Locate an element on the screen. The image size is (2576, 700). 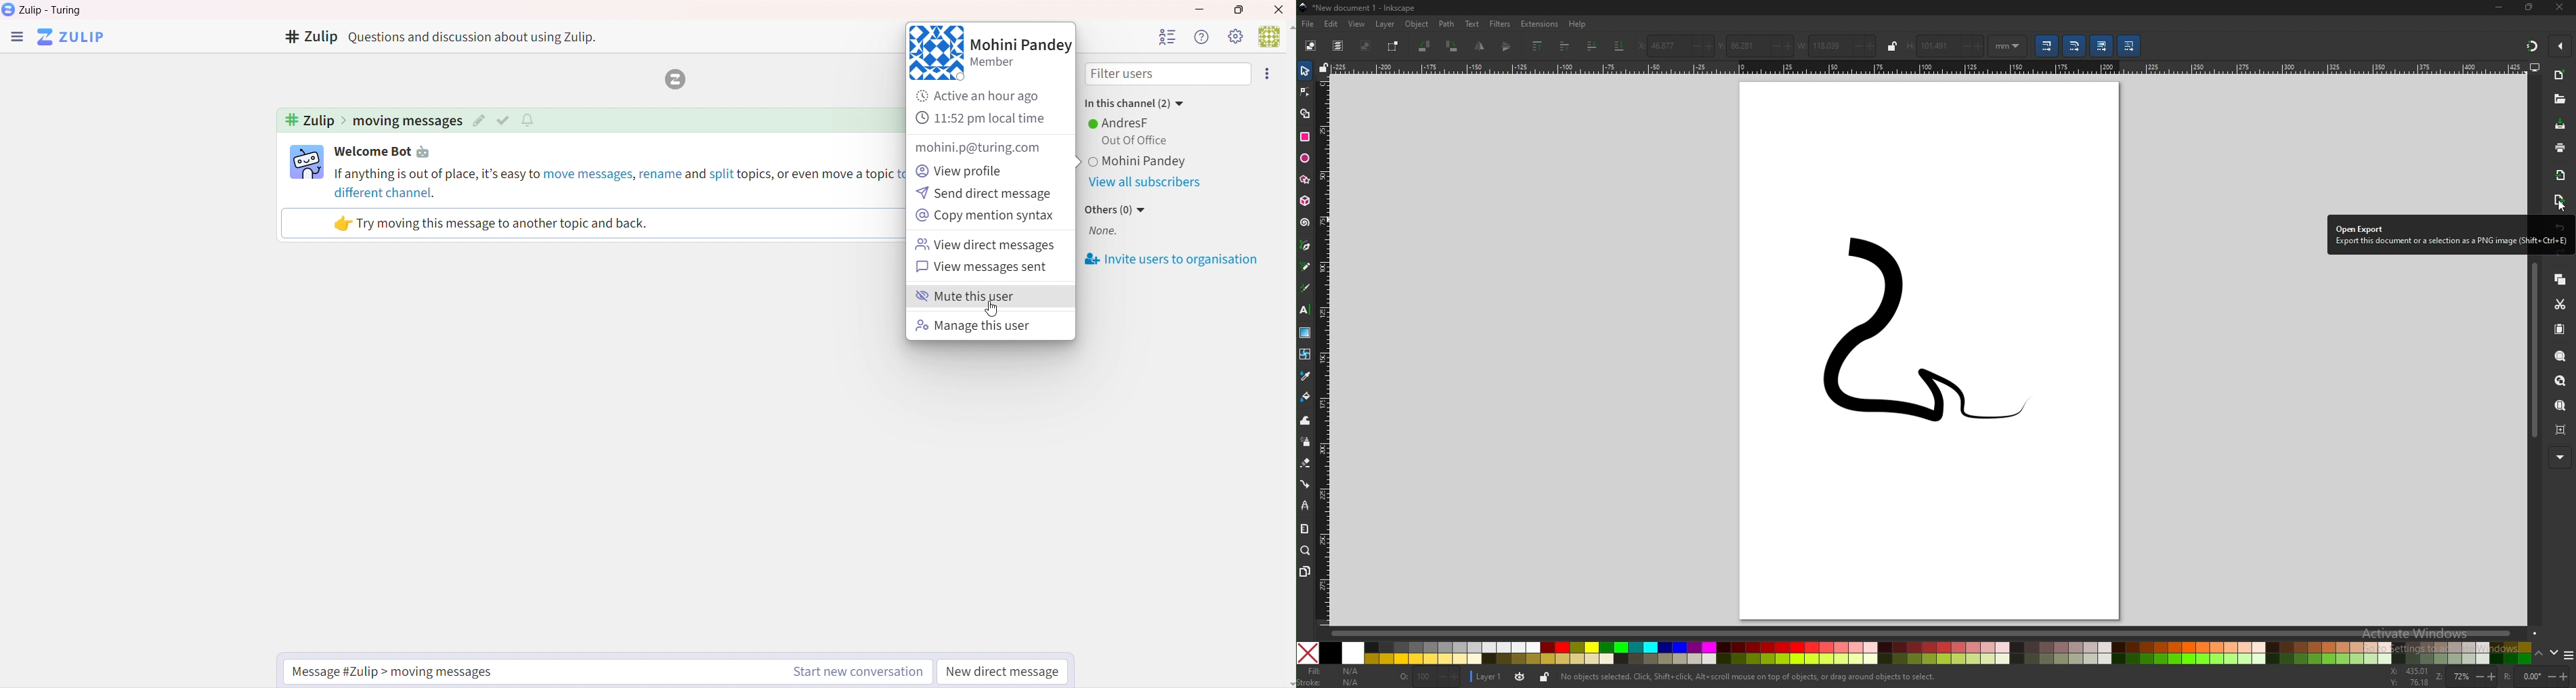
y coordinates is located at coordinates (1755, 45).